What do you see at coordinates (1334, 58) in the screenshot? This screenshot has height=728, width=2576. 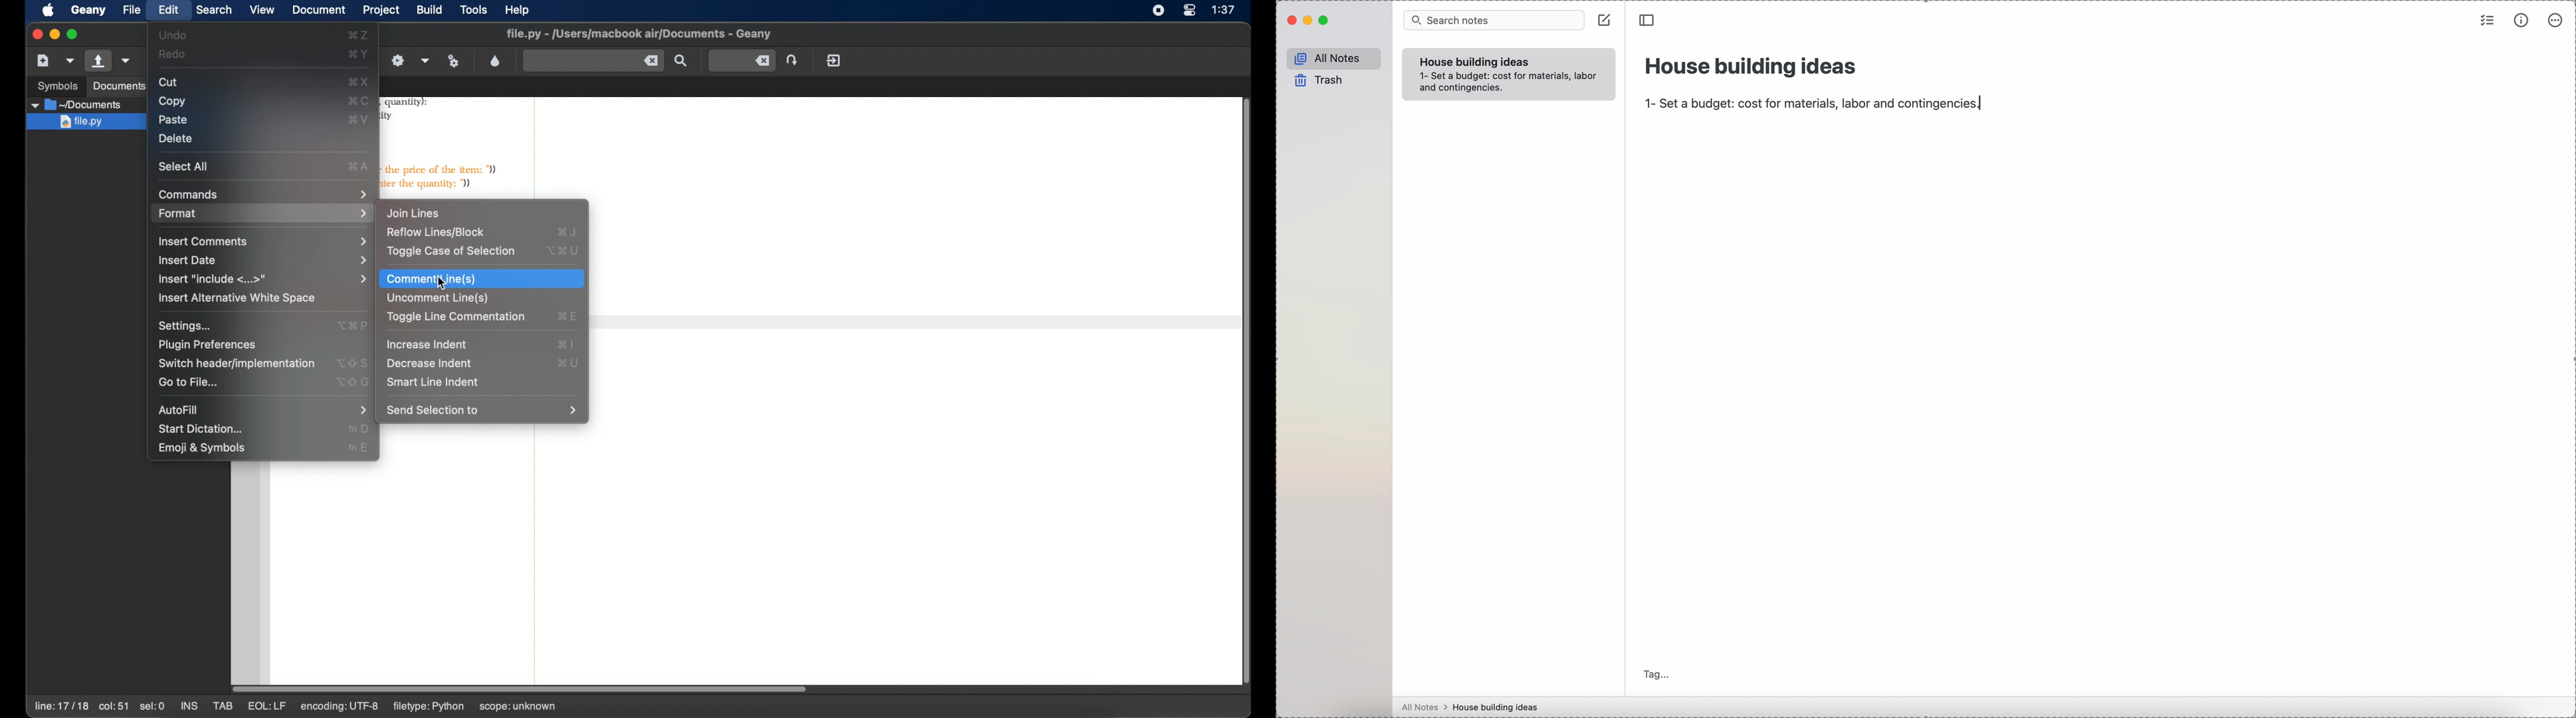 I see `all notes` at bounding box center [1334, 58].